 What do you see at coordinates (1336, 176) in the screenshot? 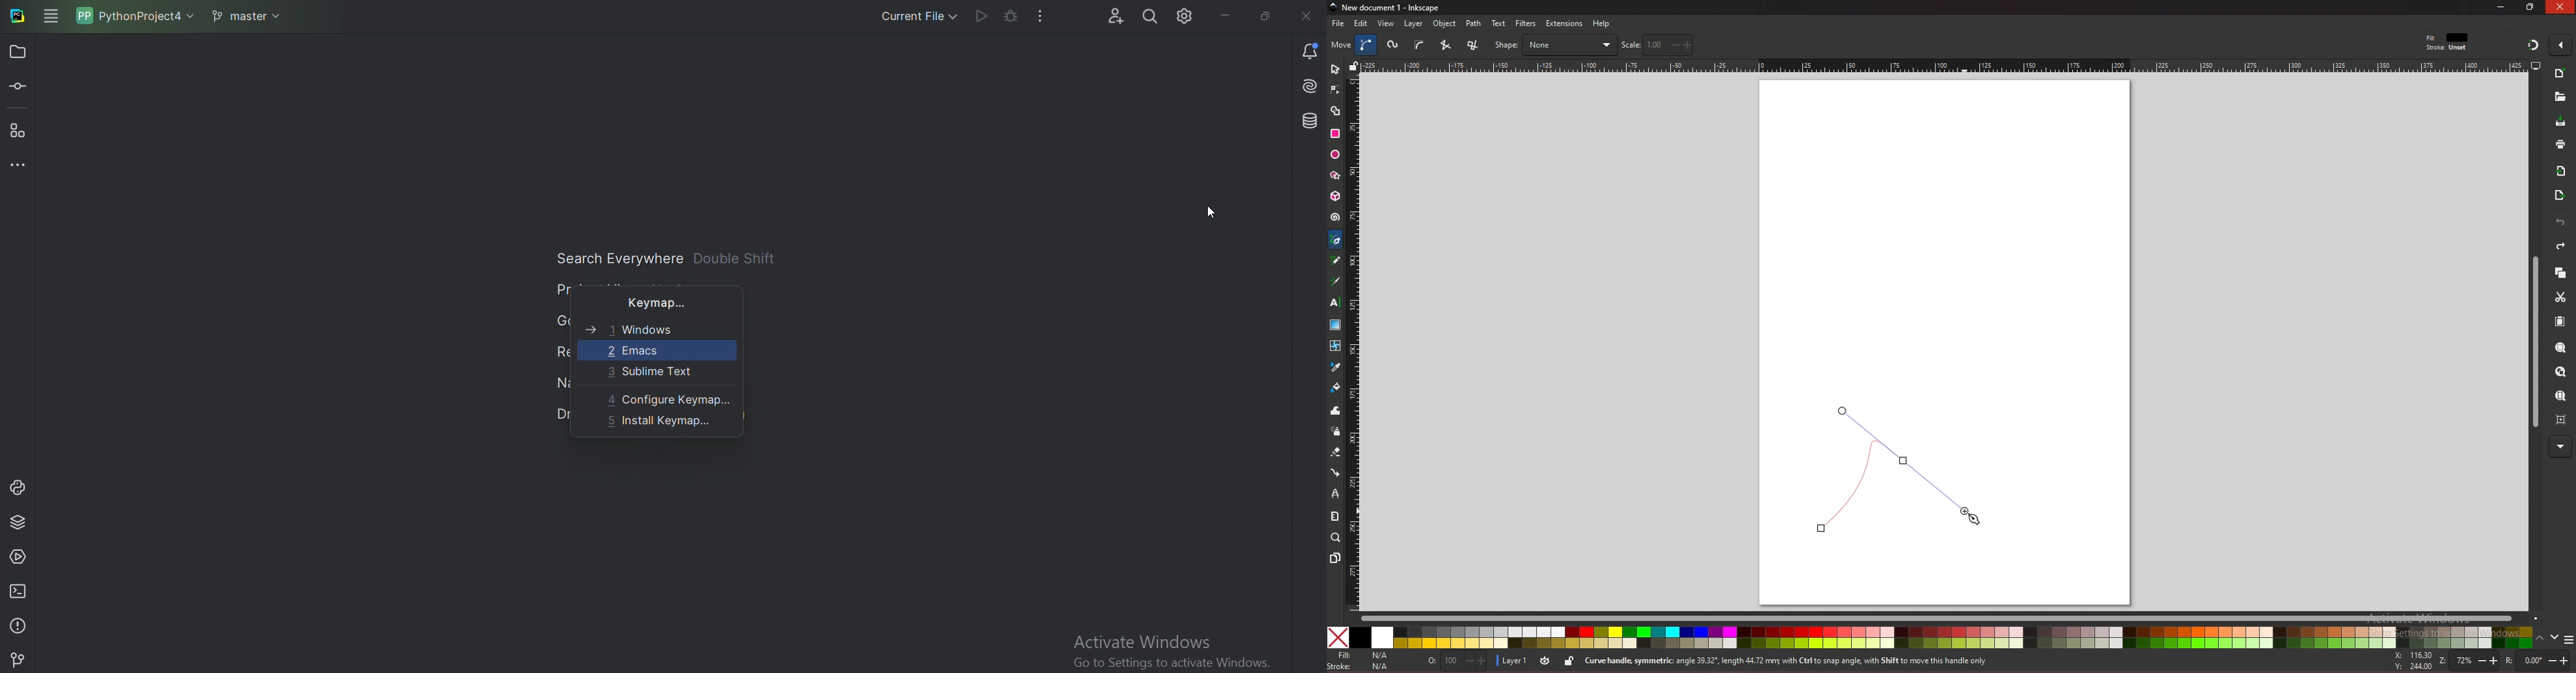
I see `stars and polygons` at bounding box center [1336, 176].